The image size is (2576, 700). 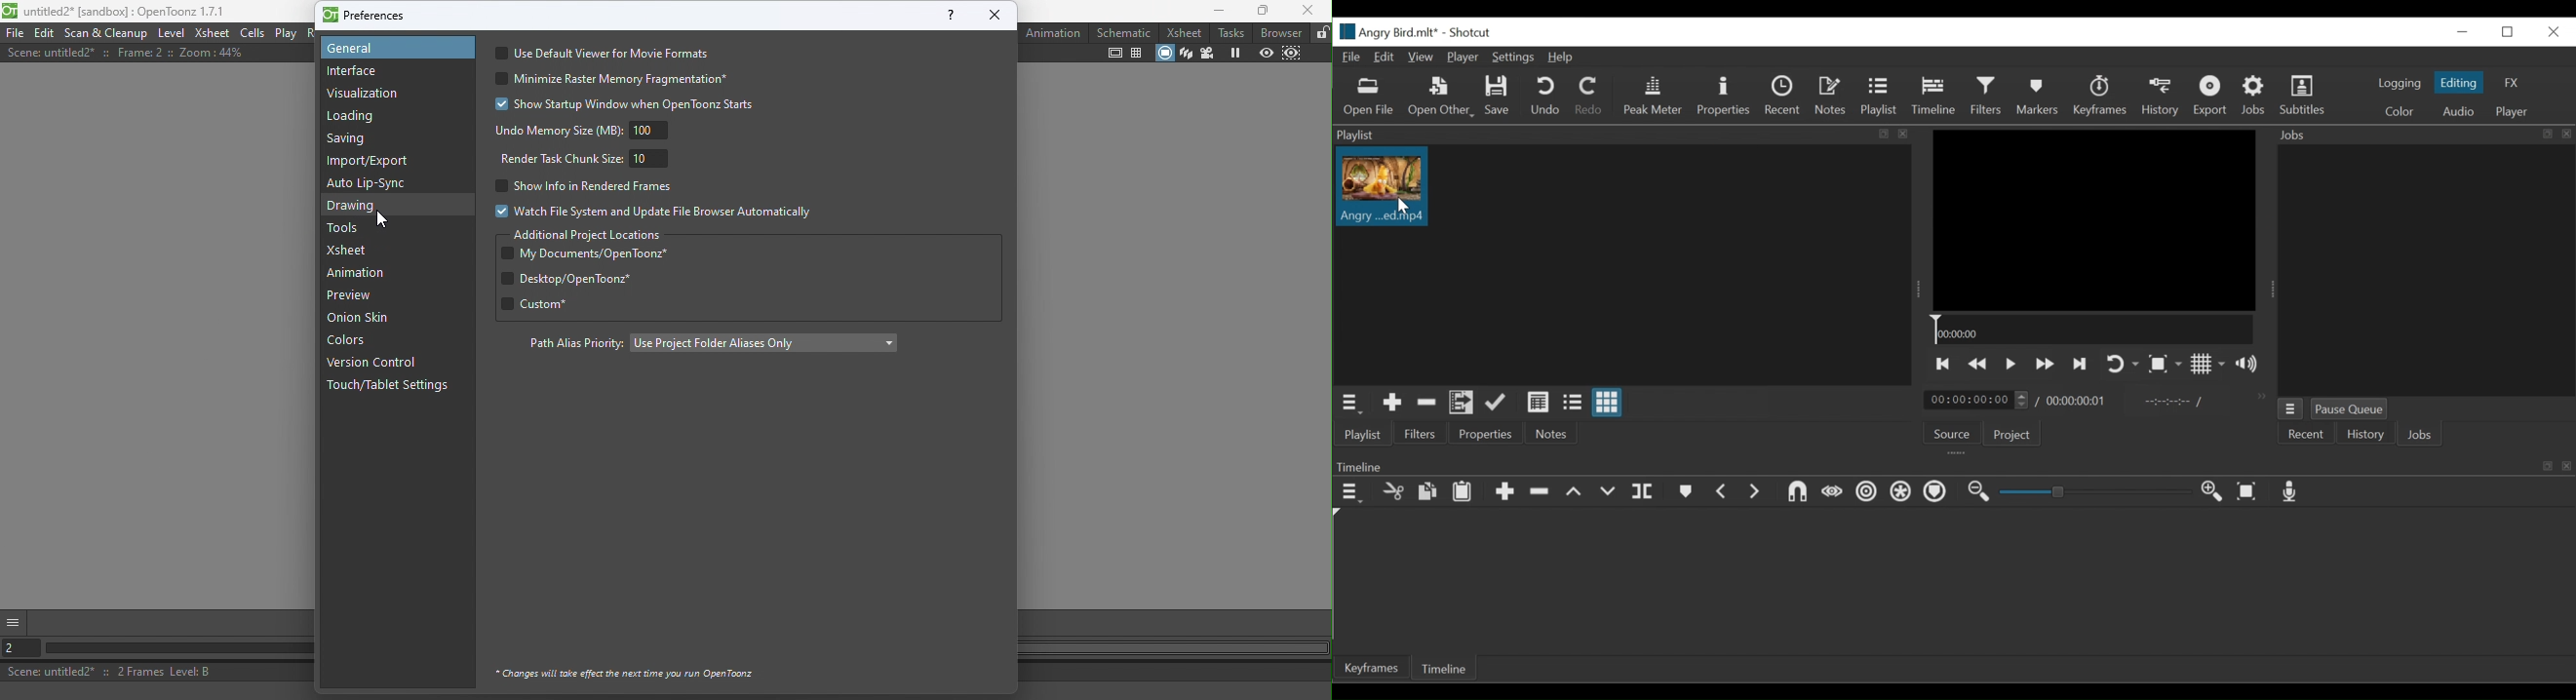 I want to click on Peak Meter, so click(x=1653, y=97).